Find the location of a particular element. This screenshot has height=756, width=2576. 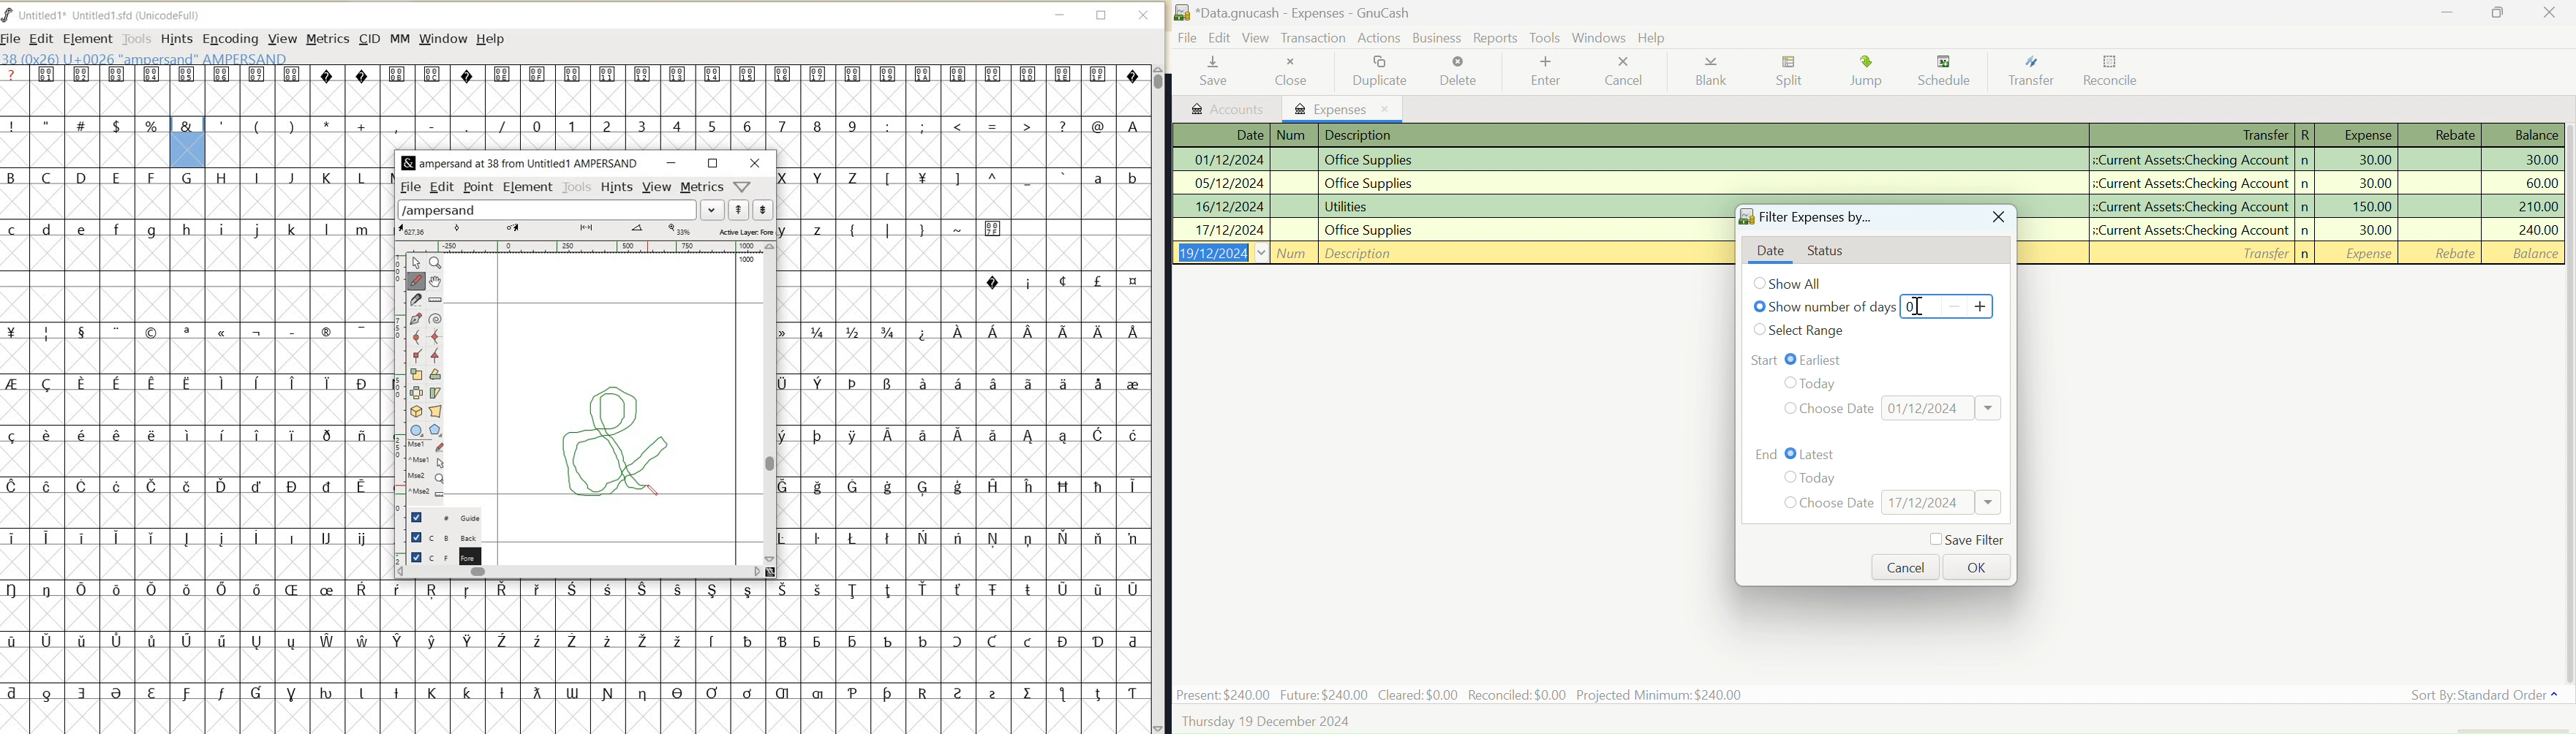

FILE is located at coordinates (11, 39).